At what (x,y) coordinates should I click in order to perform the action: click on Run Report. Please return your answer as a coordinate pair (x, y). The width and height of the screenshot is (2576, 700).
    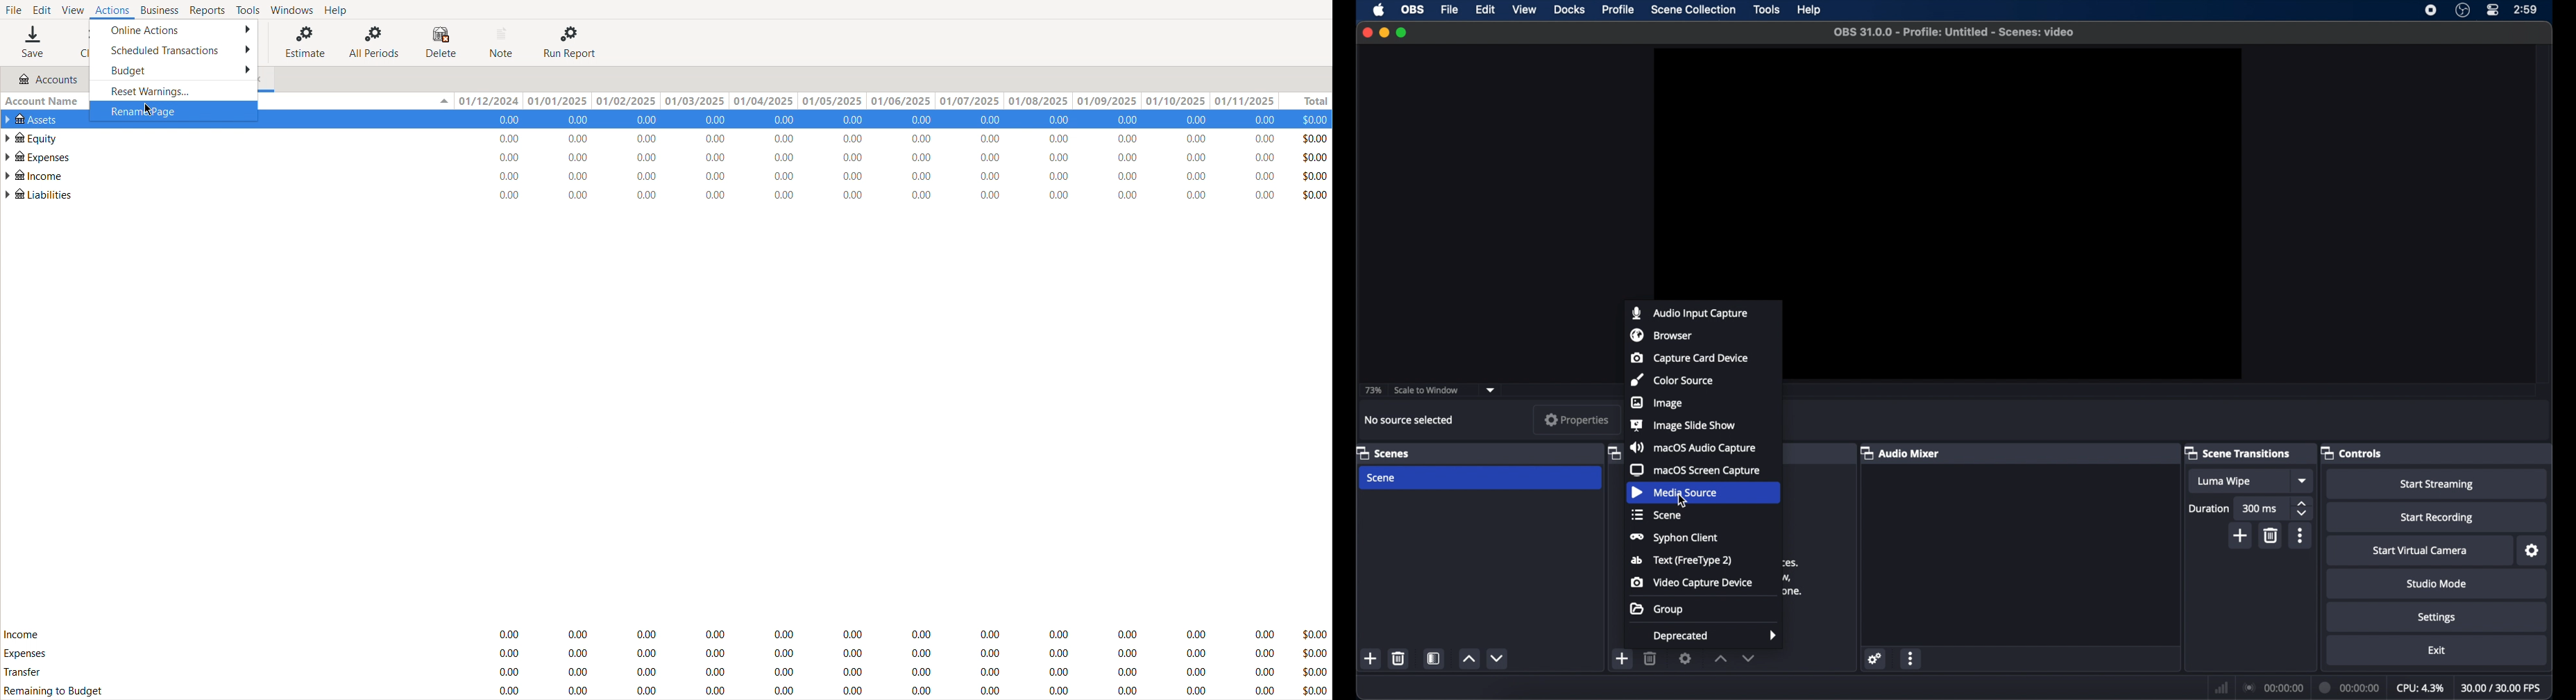
    Looking at the image, I should click on (570, 42).